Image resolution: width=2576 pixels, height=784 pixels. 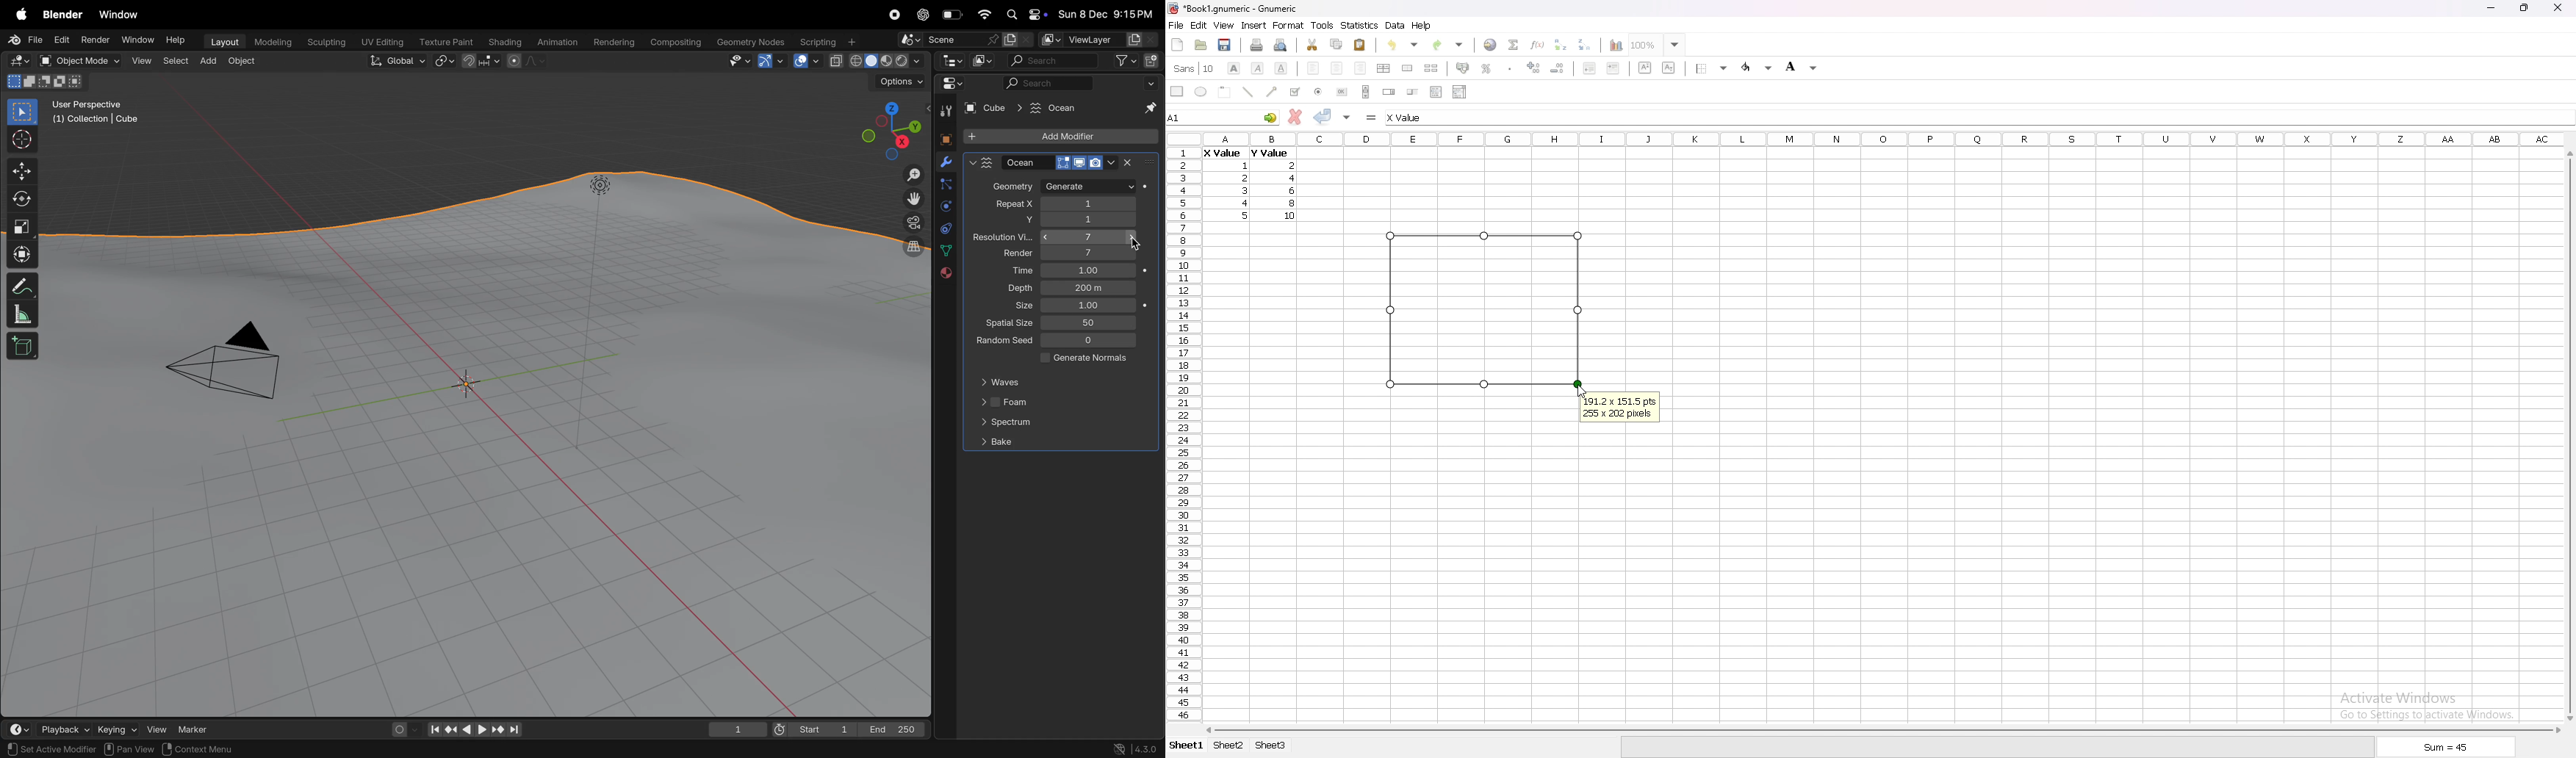 What do you see at coordinates (1884, 137) in the screenshot?
I see `columns` at bounding box center [1884, 137].